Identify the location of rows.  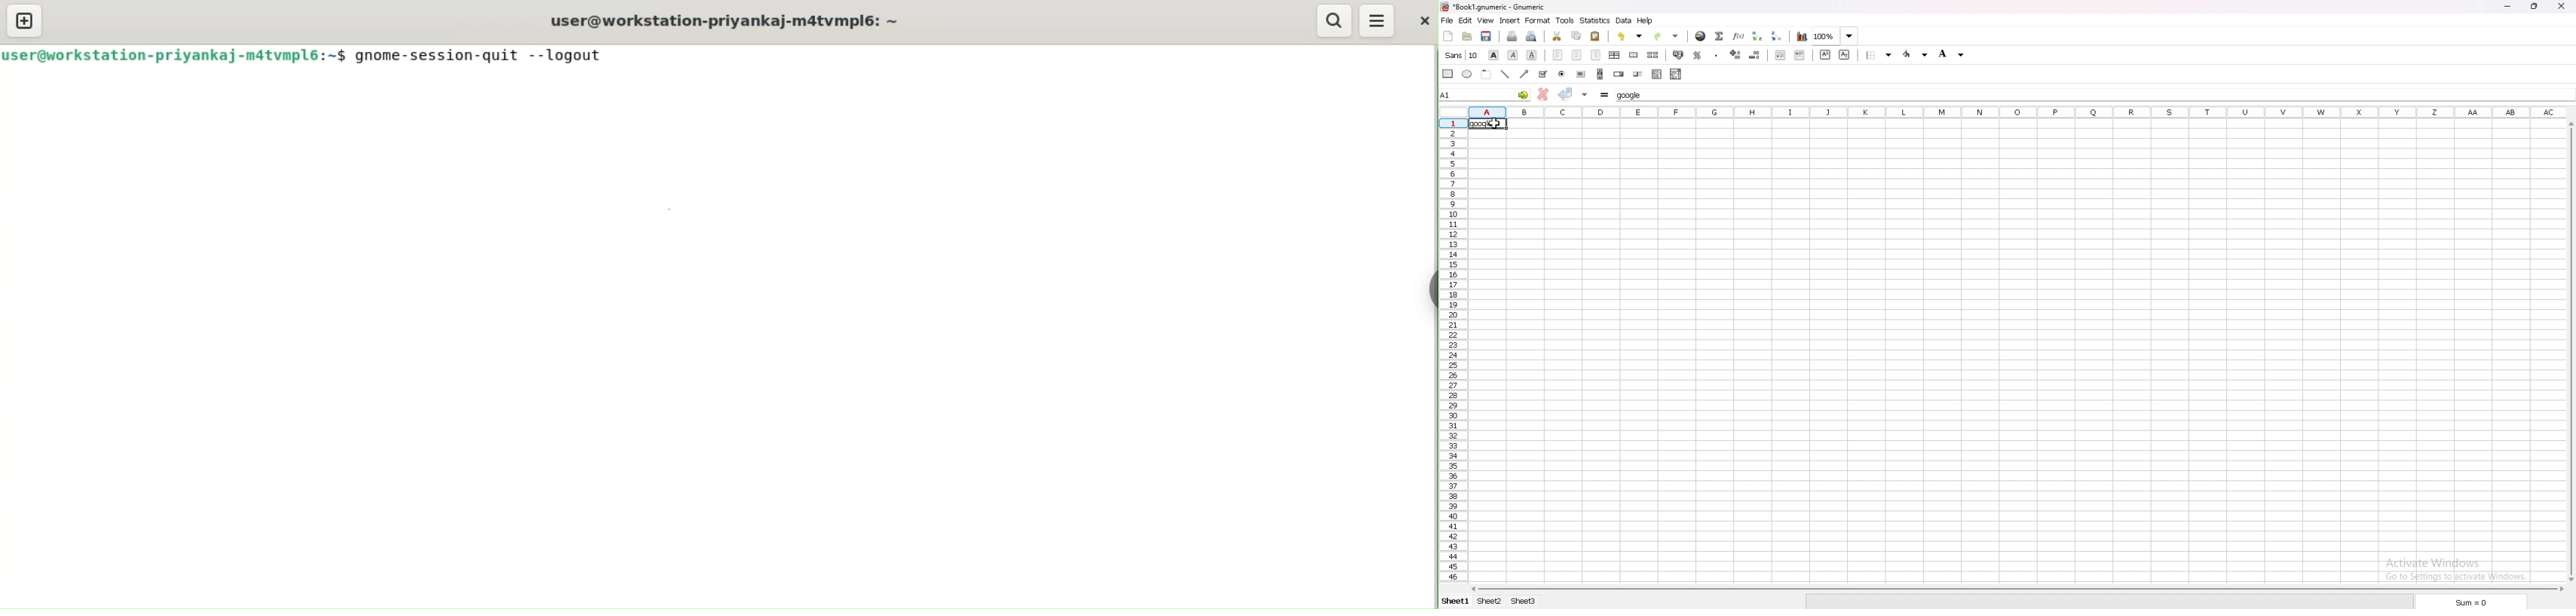
(1454, 350).